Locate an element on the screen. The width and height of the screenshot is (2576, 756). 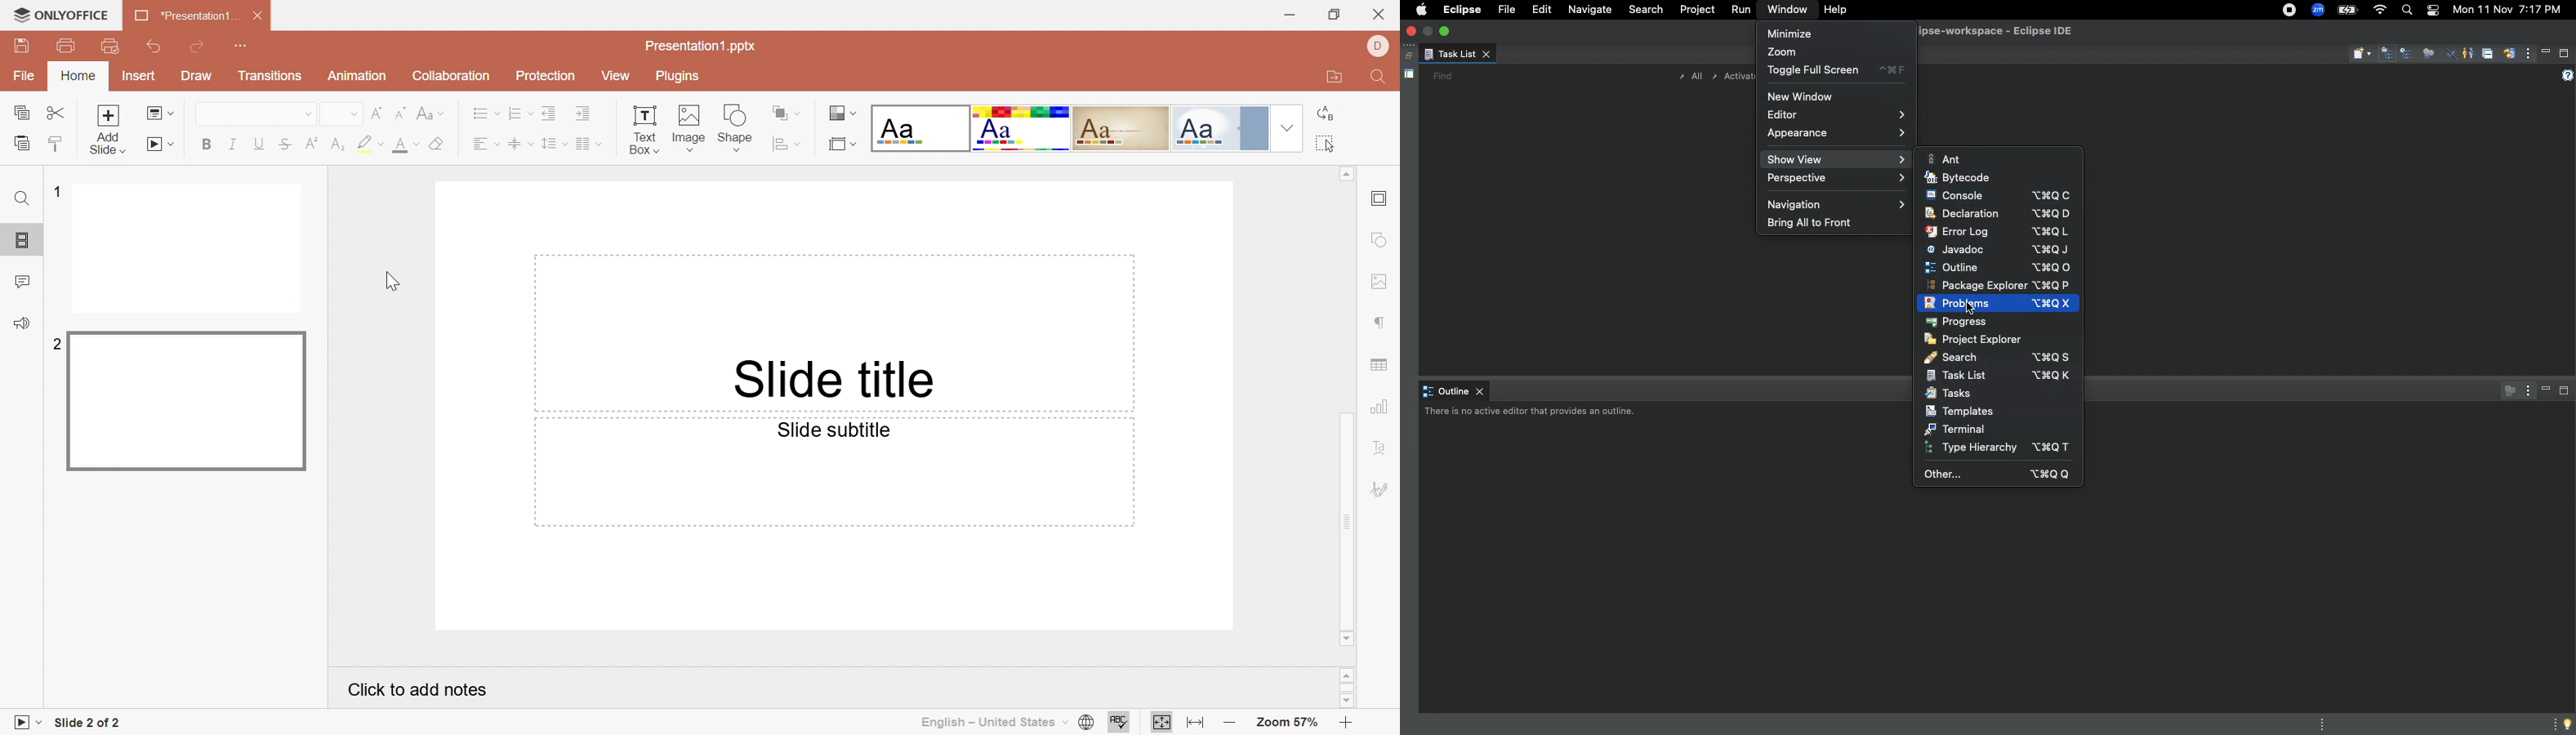
Print is located at coordinates (69, 46).